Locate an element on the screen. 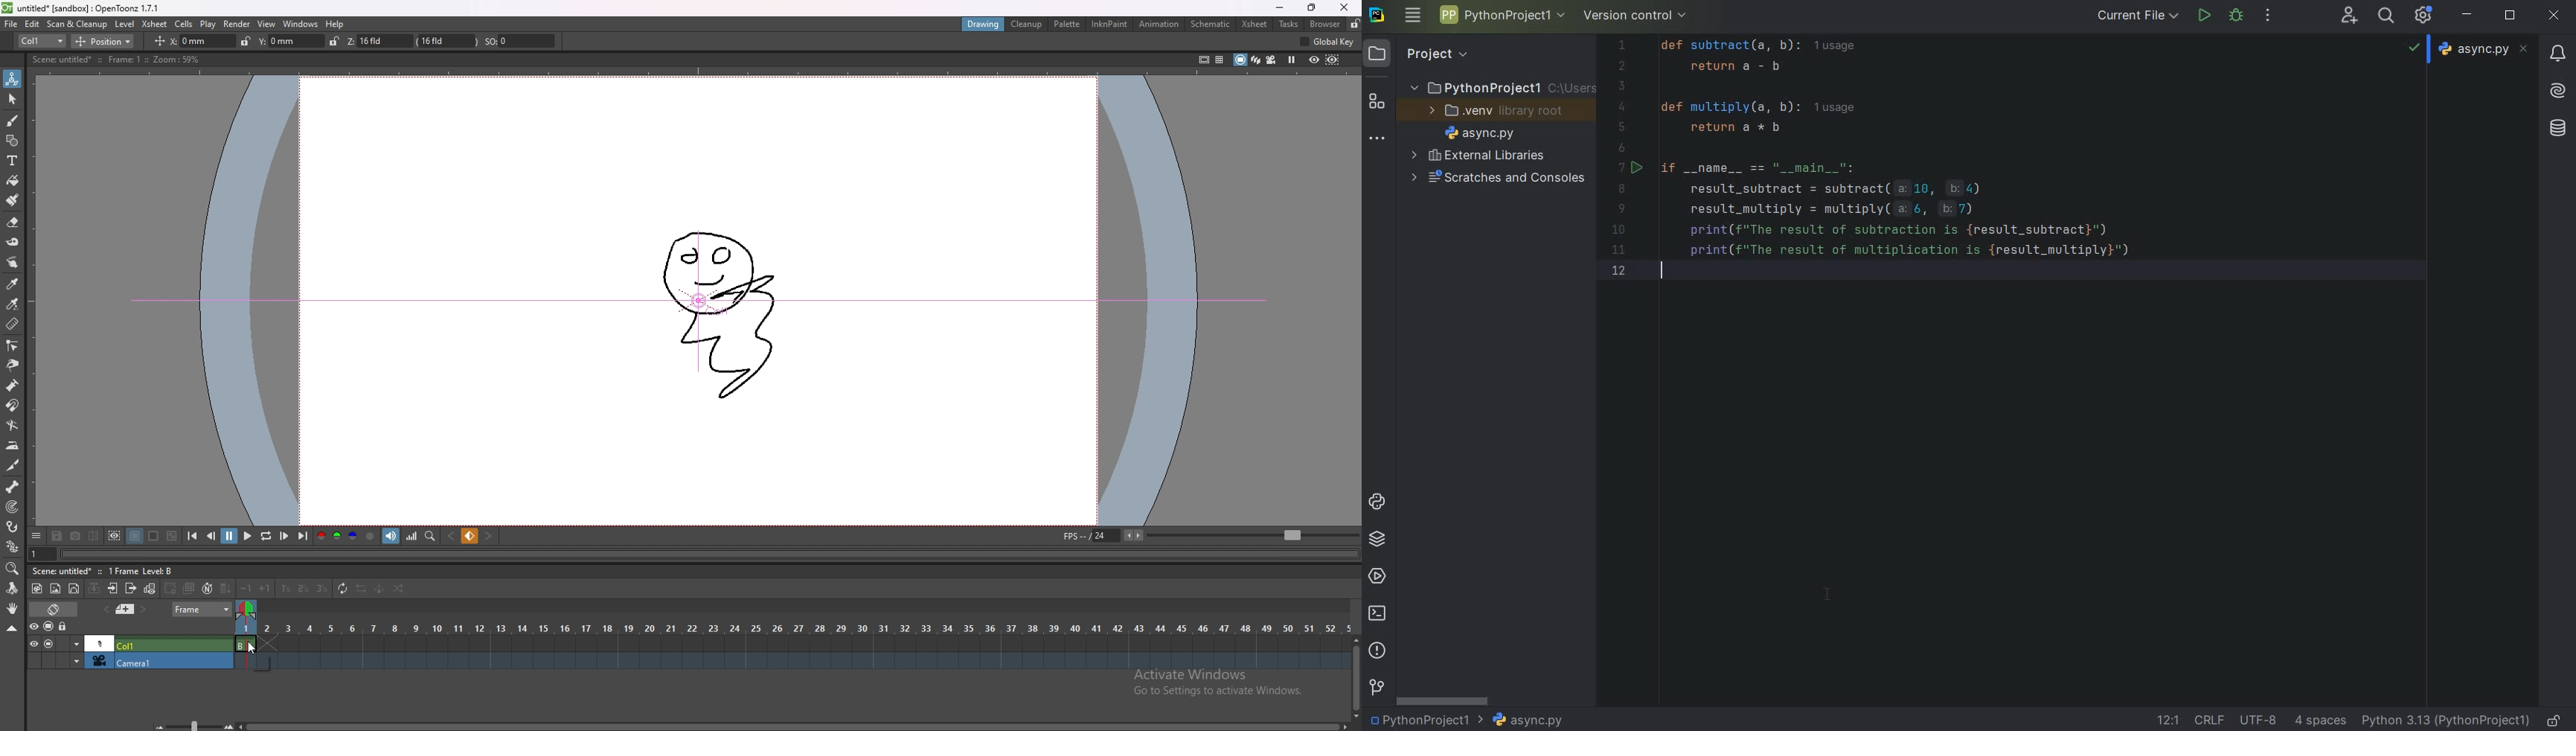 The image size is (2576, 756). notifications is located at coordinates (2556, 54).